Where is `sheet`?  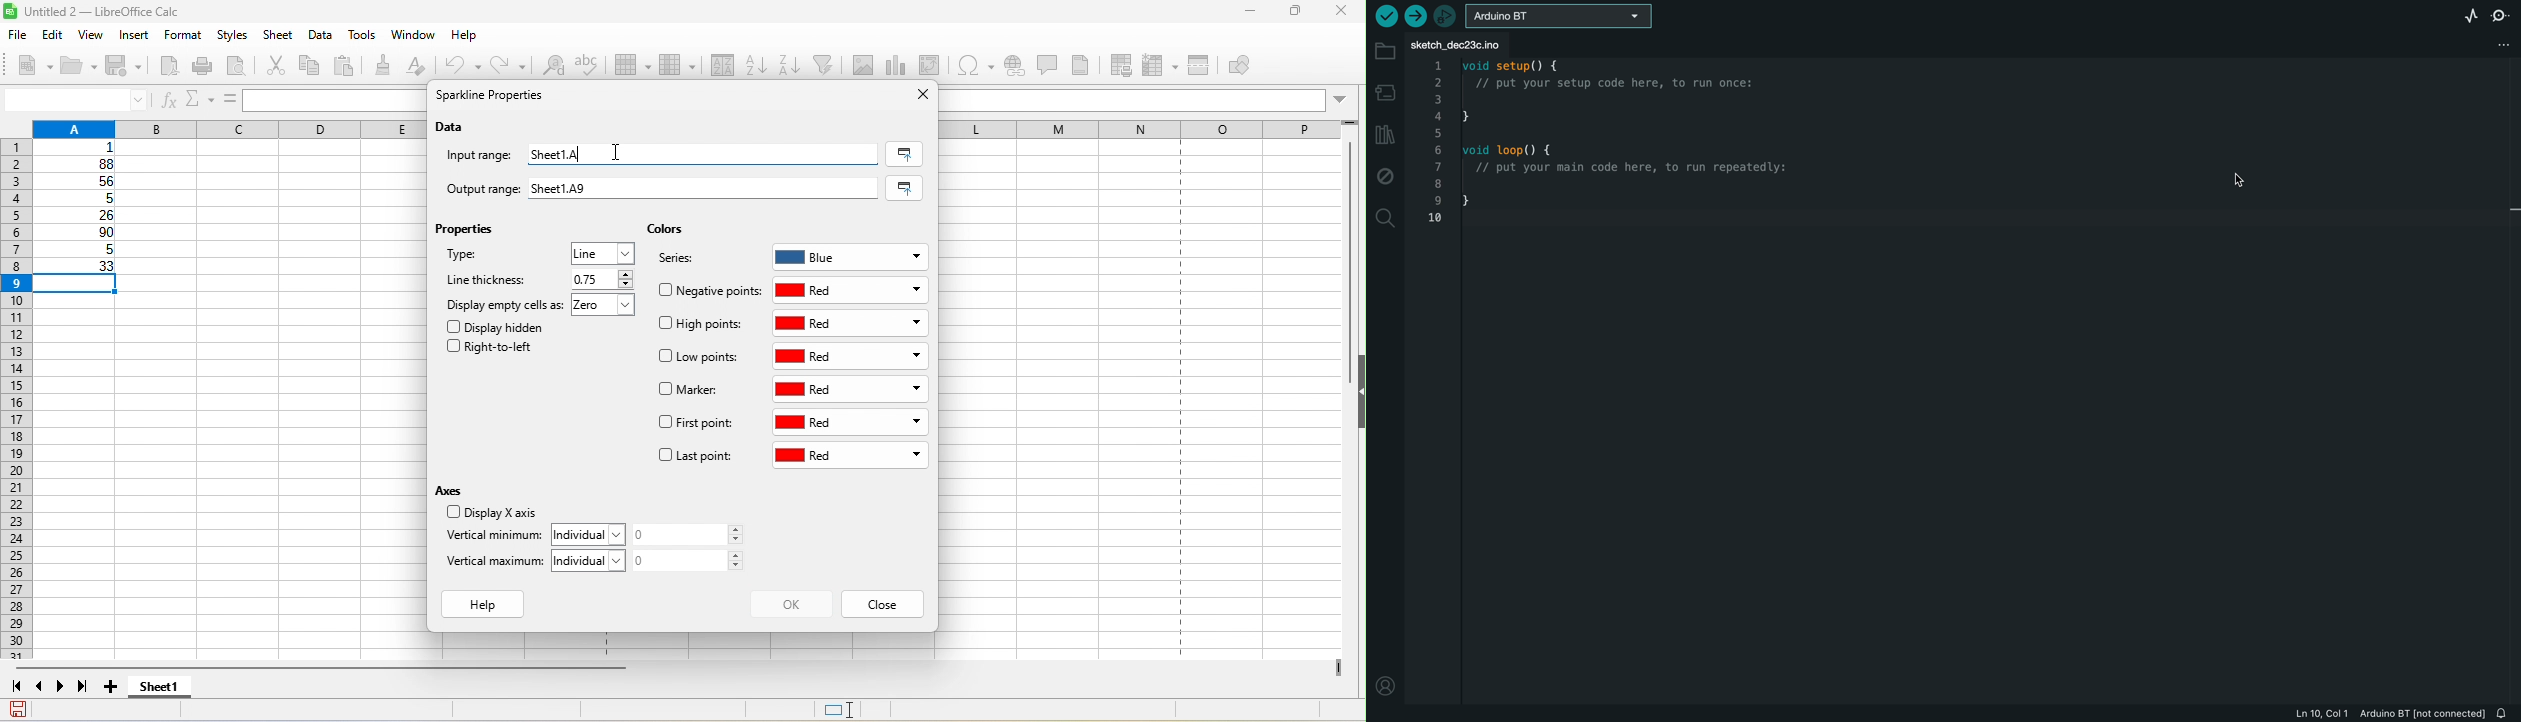
sheet is located at coordinates (280, 36).